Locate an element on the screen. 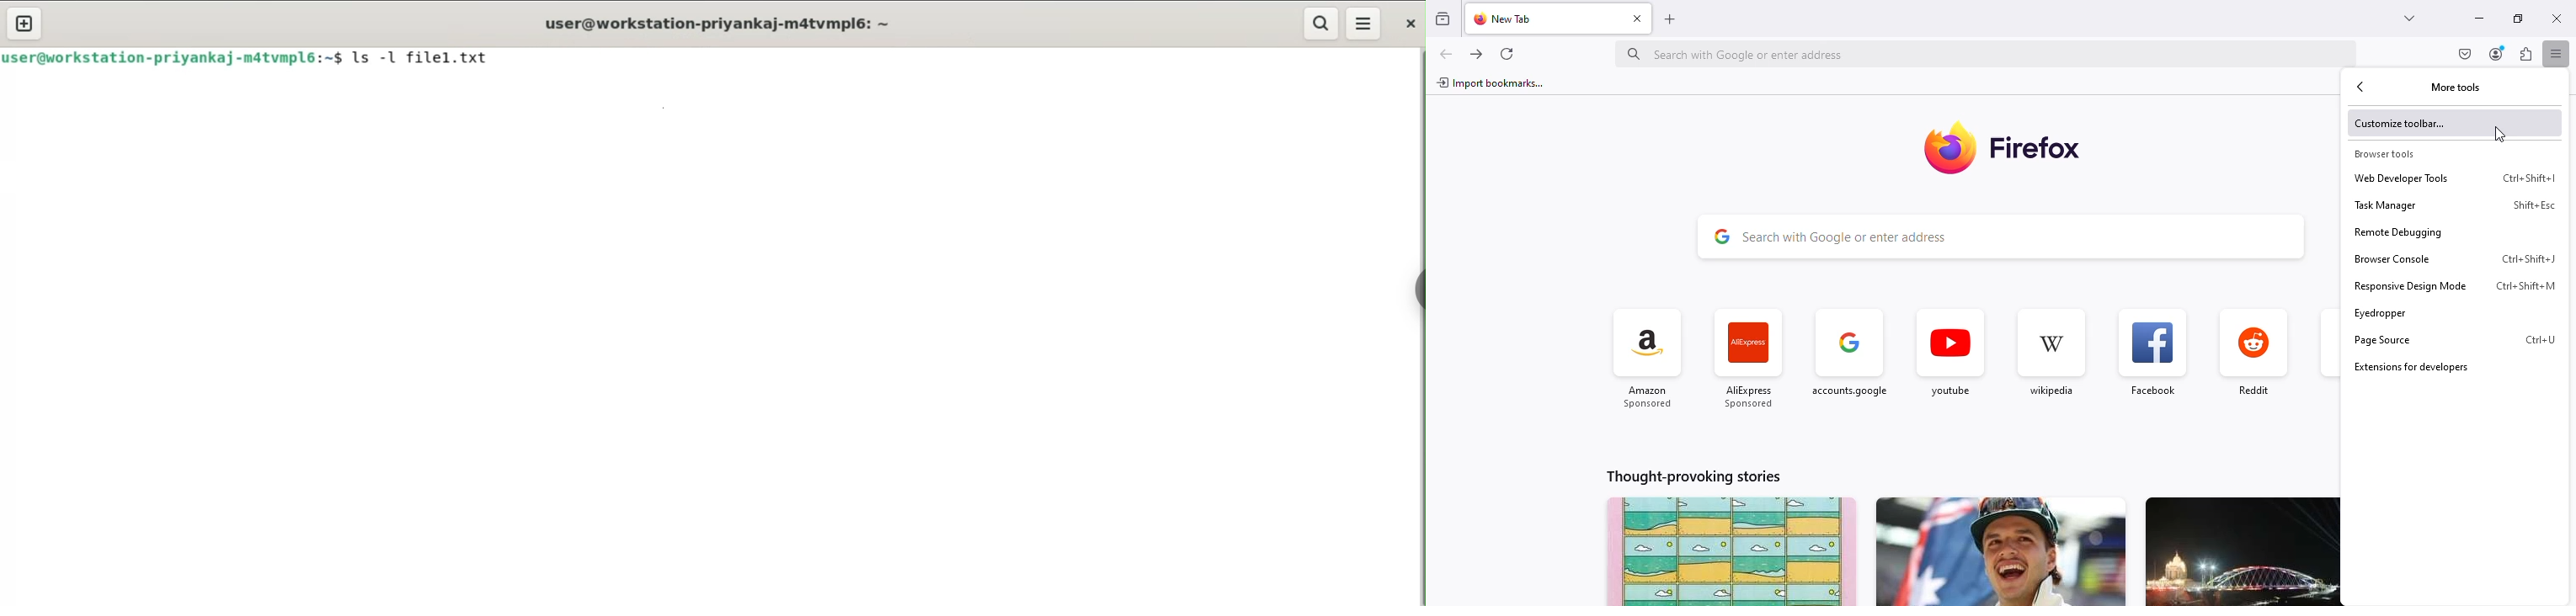 This screenshot has height=616, width=2576. wikipedia is located at coordinates (2050, 354).